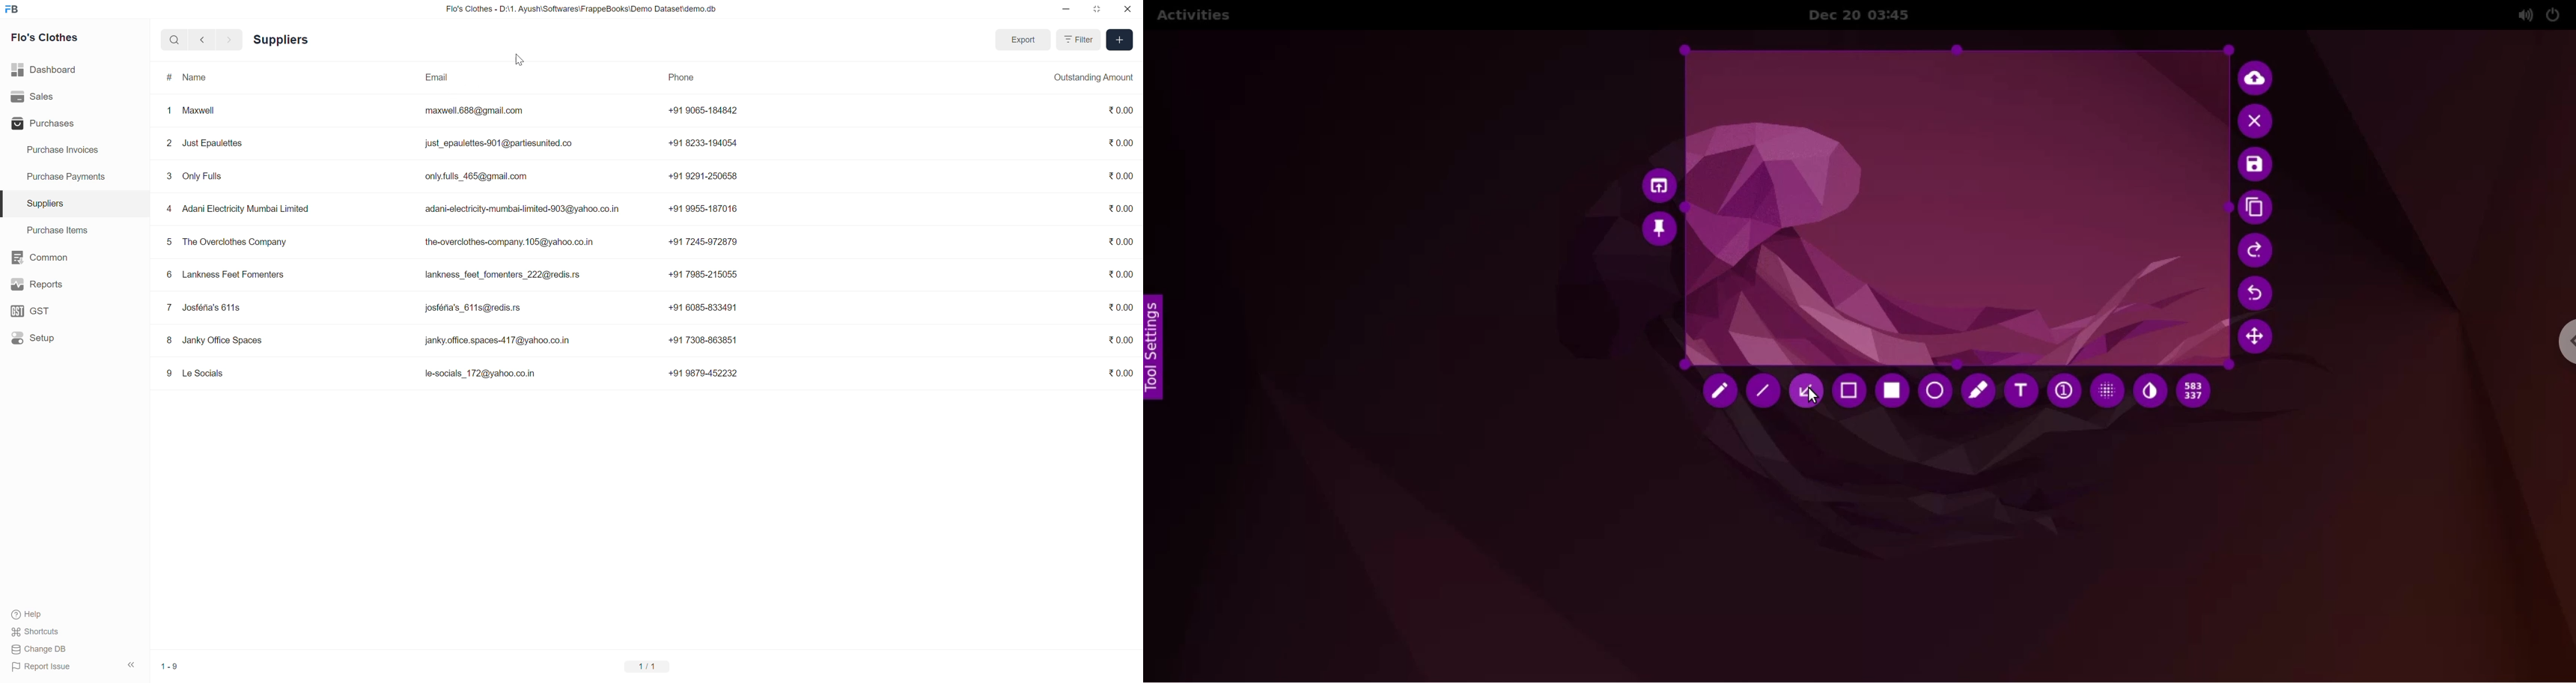  I want to click on Outstanding Amount, so click(1095, 78).